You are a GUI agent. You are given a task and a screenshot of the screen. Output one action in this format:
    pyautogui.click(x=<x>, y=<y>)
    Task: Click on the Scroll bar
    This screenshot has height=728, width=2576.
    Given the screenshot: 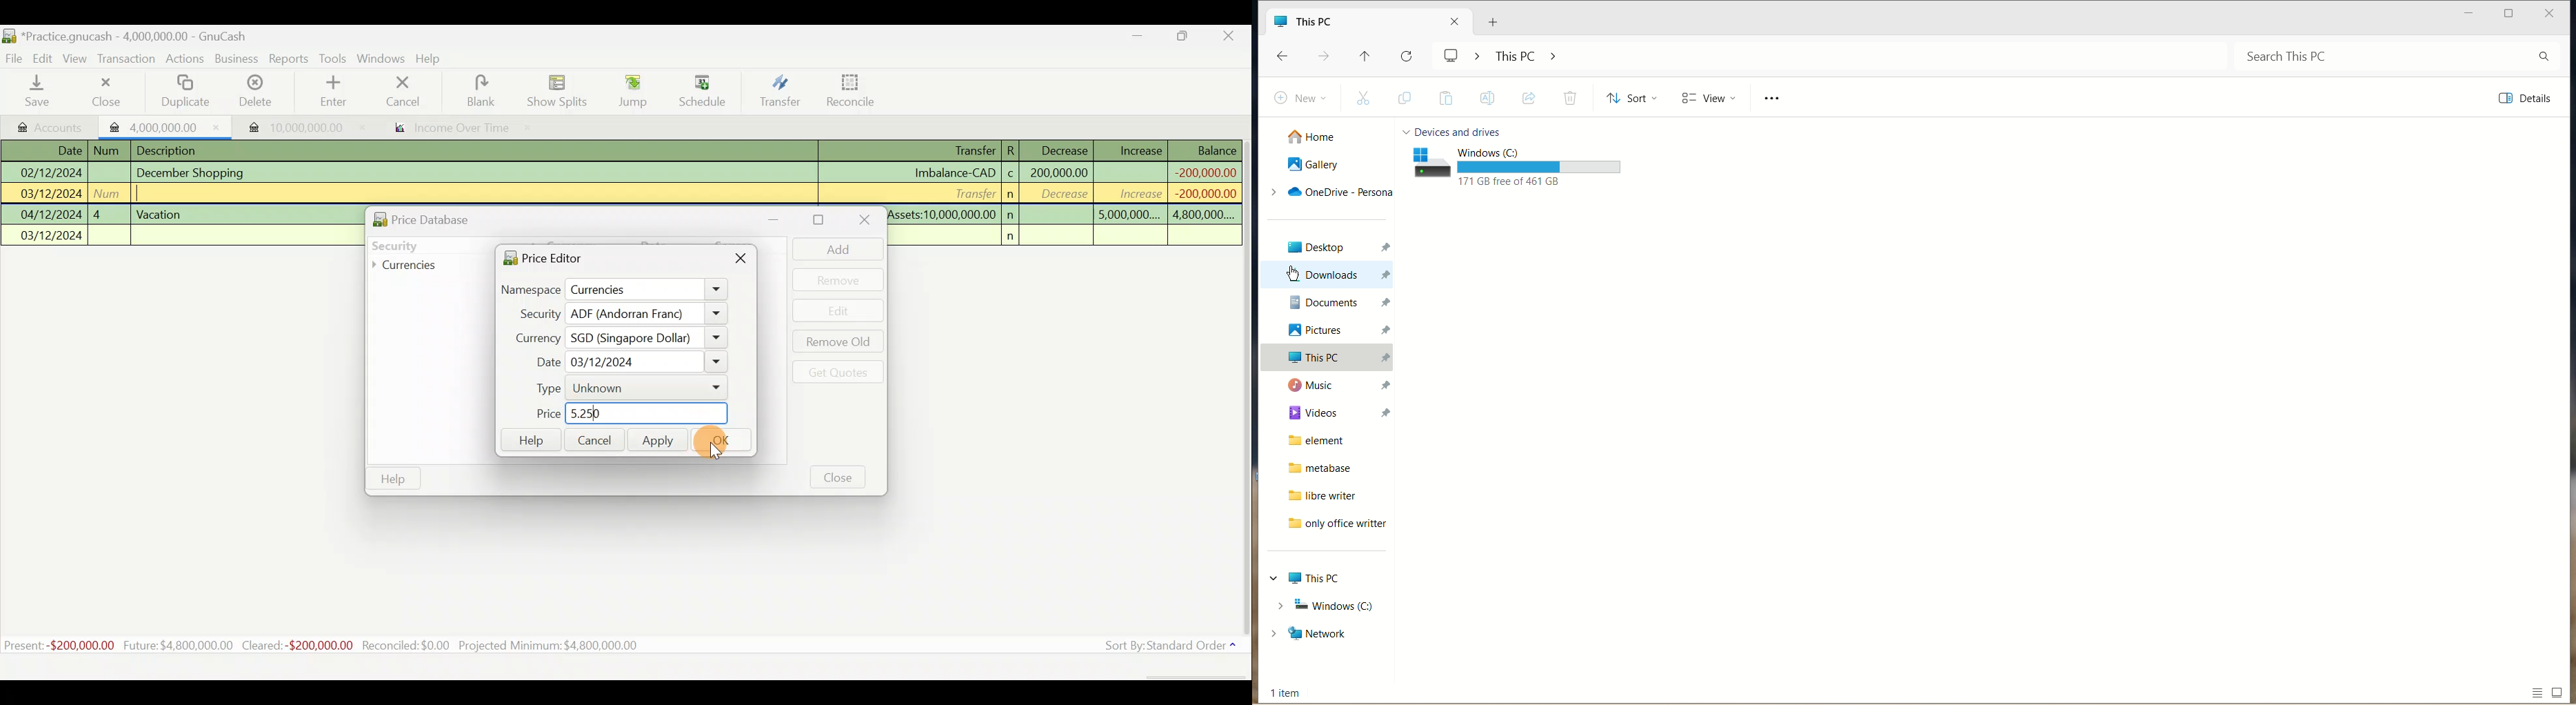 What is the action you would take?
    pyautogui.click(x=1245, y=391)
    